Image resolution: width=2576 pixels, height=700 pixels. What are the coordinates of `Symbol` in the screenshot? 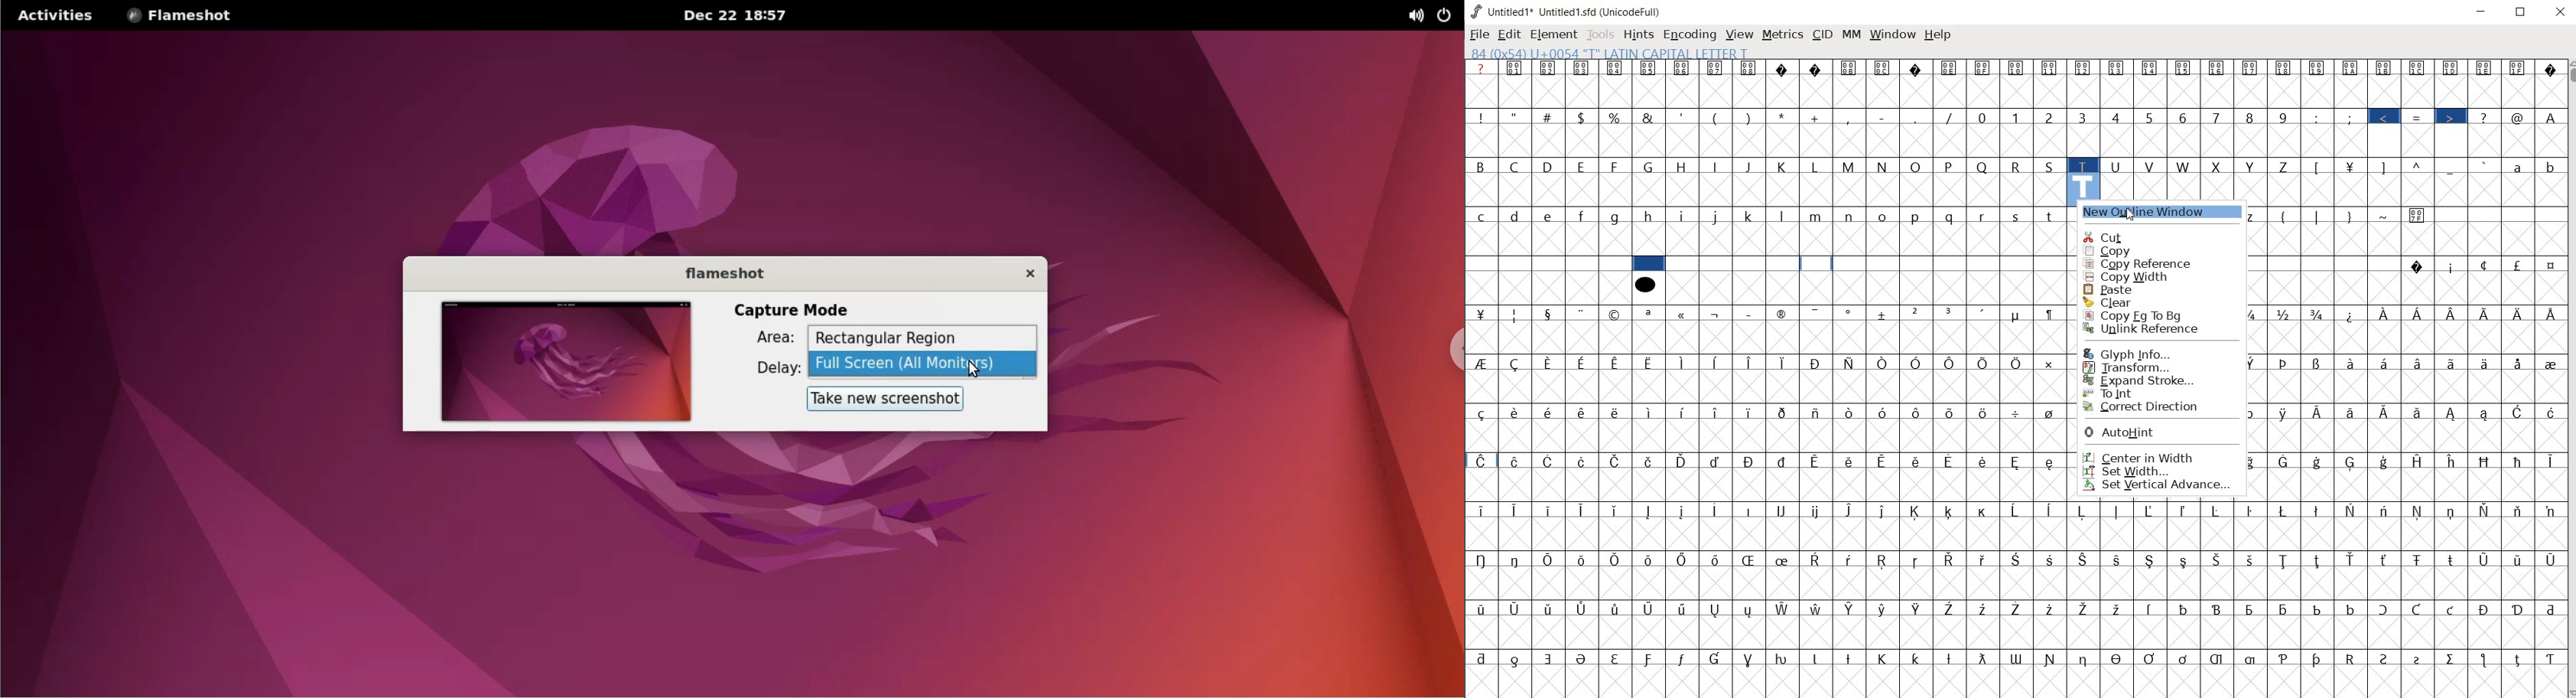 It's located at (2017, 68).